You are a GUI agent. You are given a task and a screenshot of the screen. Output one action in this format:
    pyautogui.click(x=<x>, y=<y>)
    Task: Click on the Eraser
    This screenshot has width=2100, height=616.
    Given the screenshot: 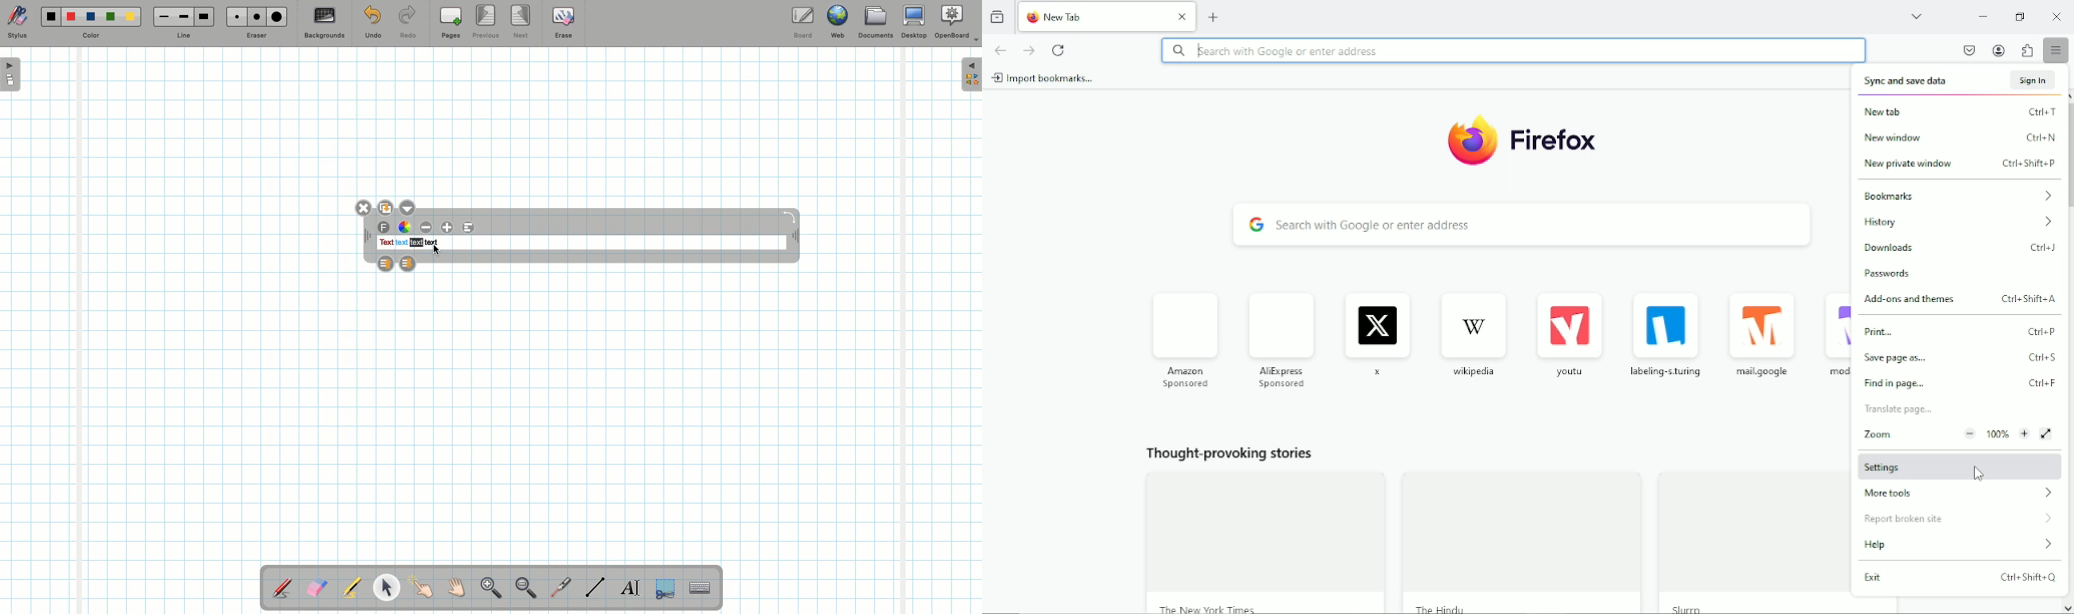 What is the action you would take?
    pyautogui.click(x=256, y=37)
    